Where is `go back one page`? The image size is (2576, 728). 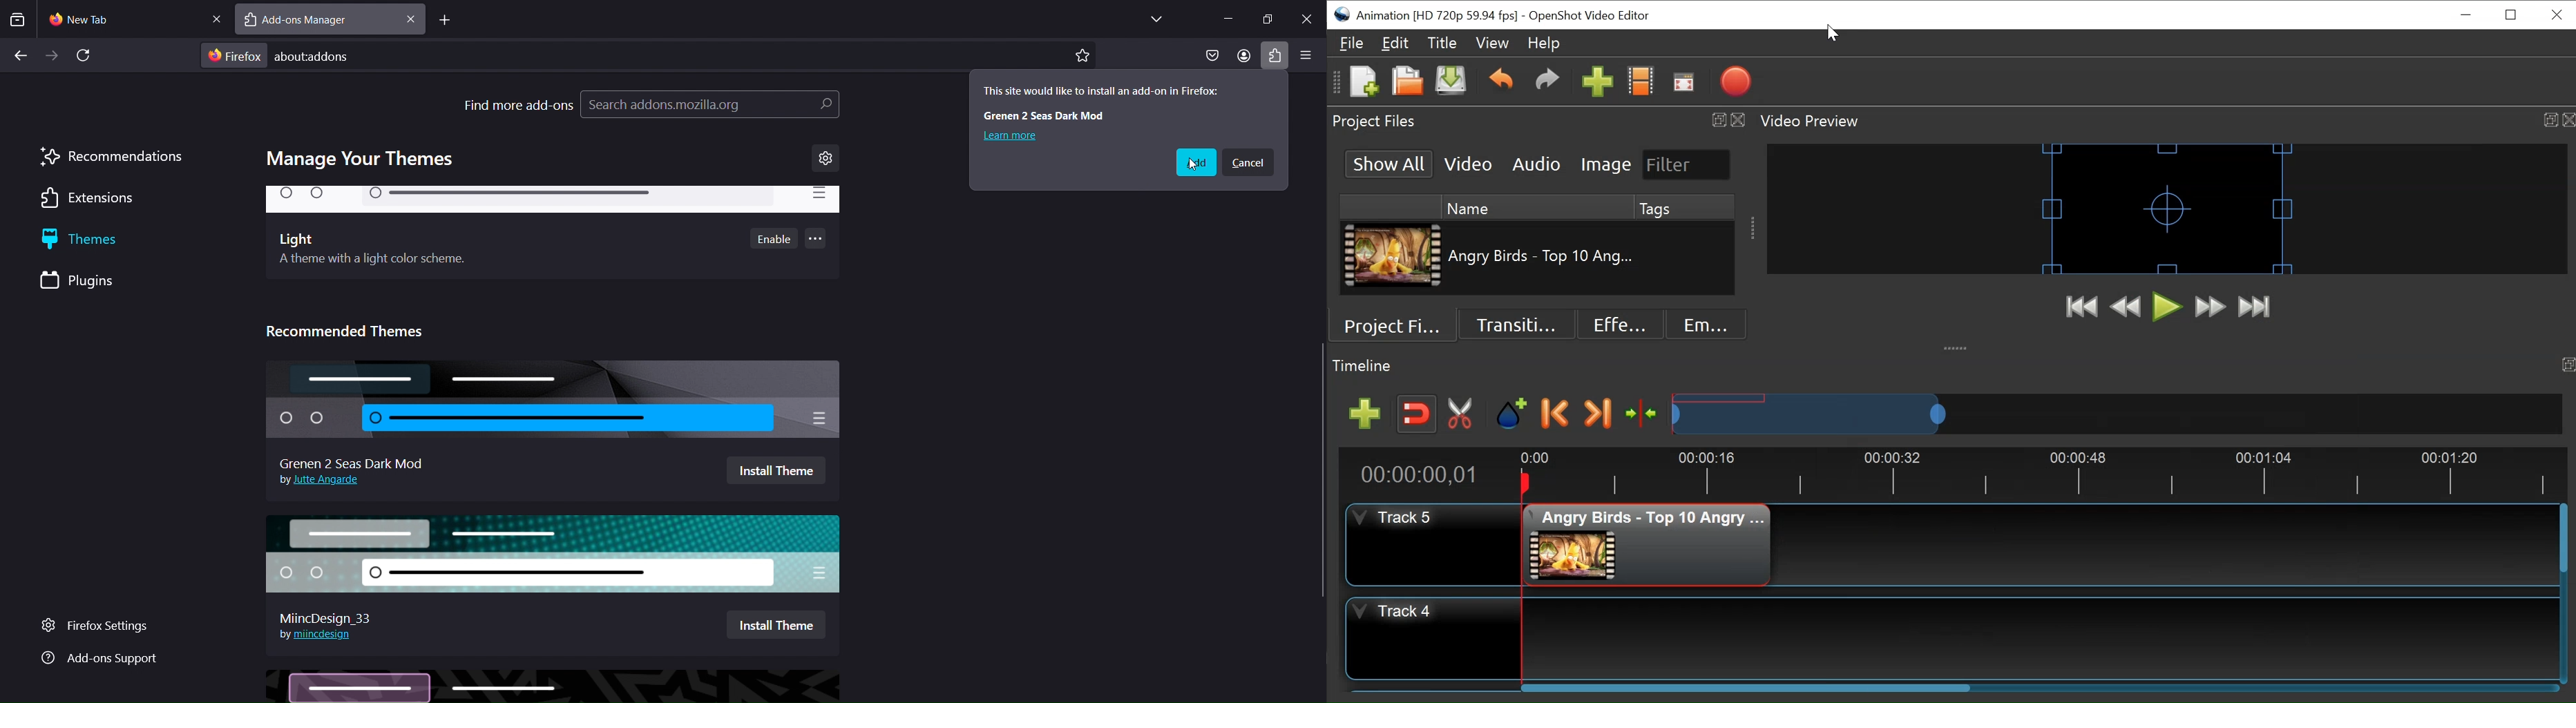 go back one page is located at coordinates (21, 53).